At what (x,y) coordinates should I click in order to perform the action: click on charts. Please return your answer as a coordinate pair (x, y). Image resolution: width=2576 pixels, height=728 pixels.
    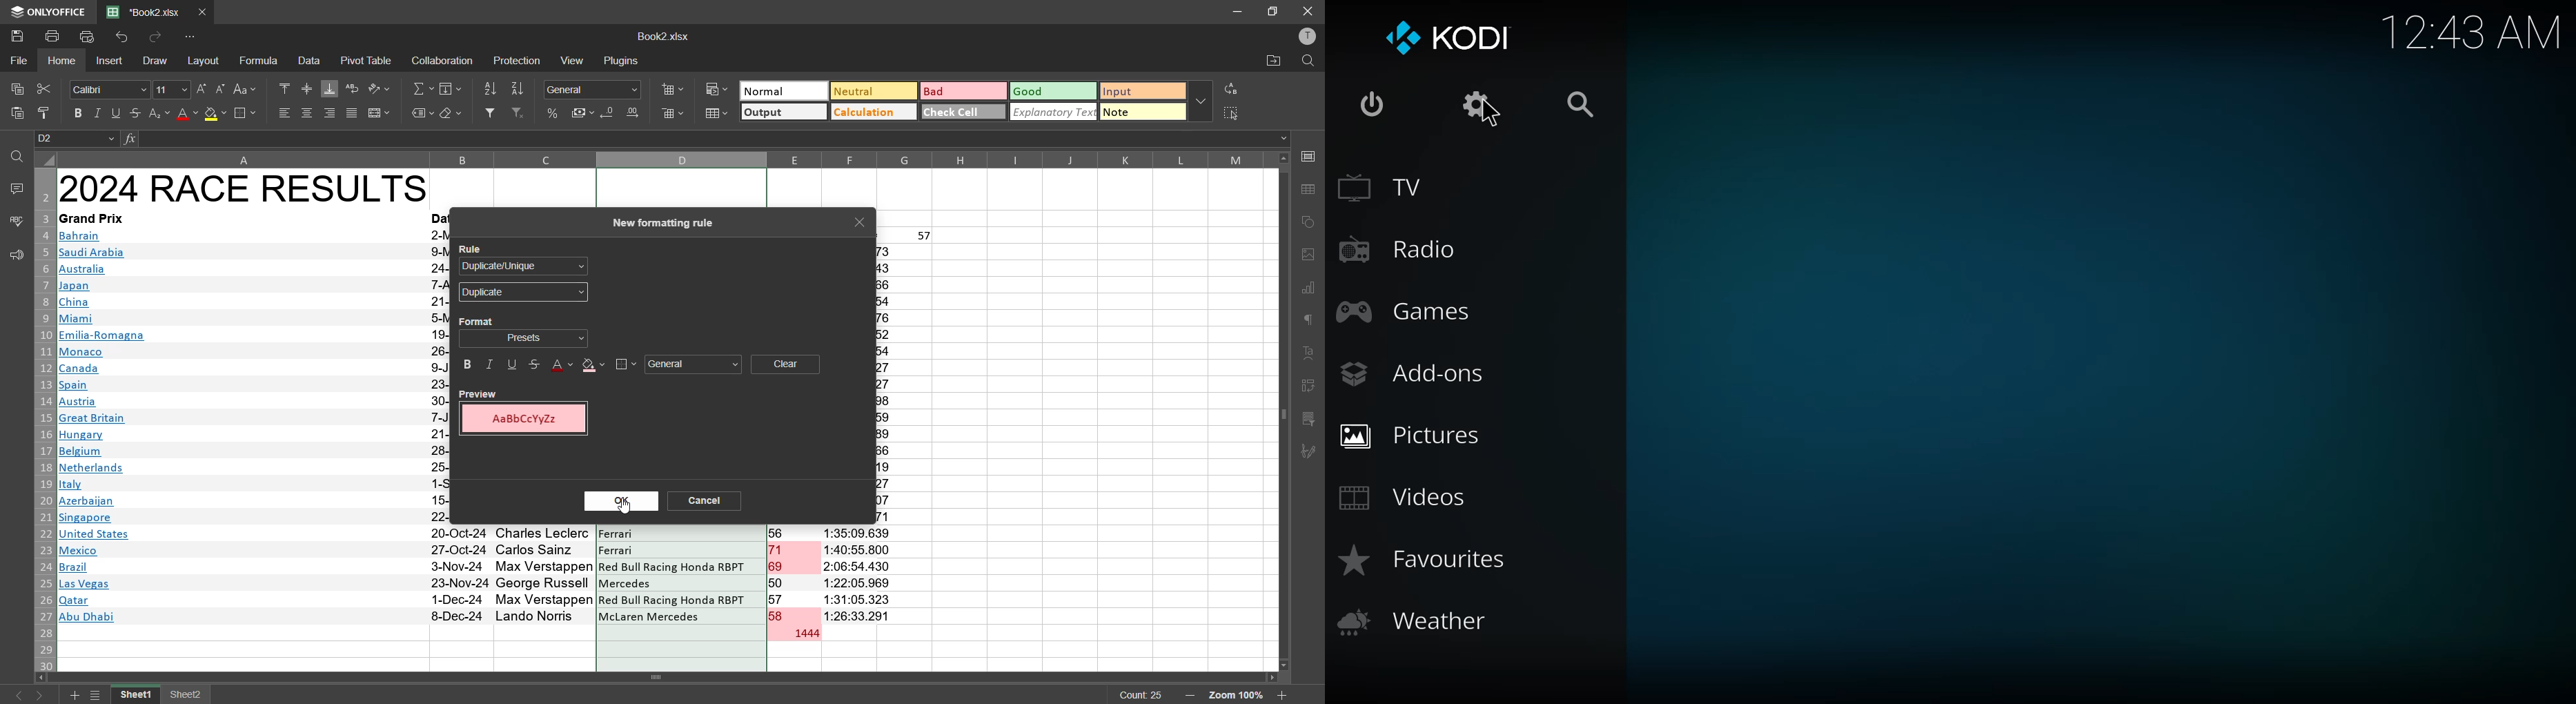
    Looking at the image, I should click on (1309, 289).